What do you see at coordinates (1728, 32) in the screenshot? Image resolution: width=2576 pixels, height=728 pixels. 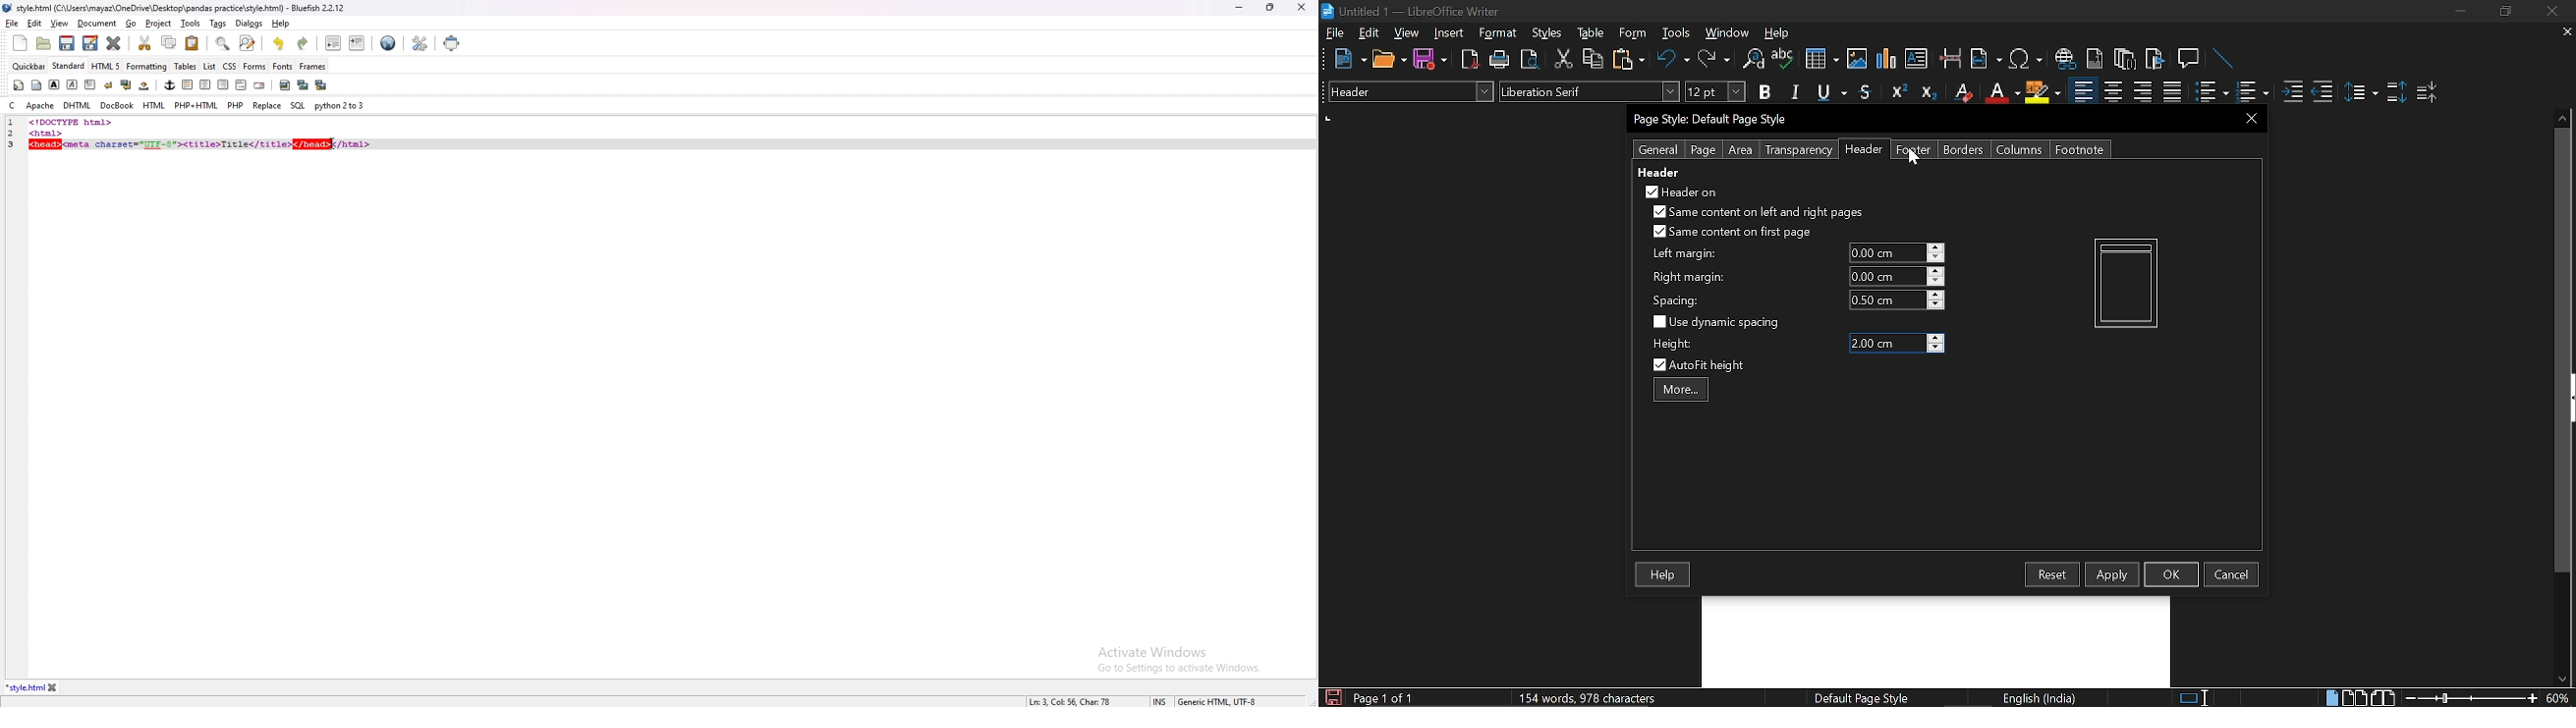 I see `WIndow` at bounding box center [1728, 32].